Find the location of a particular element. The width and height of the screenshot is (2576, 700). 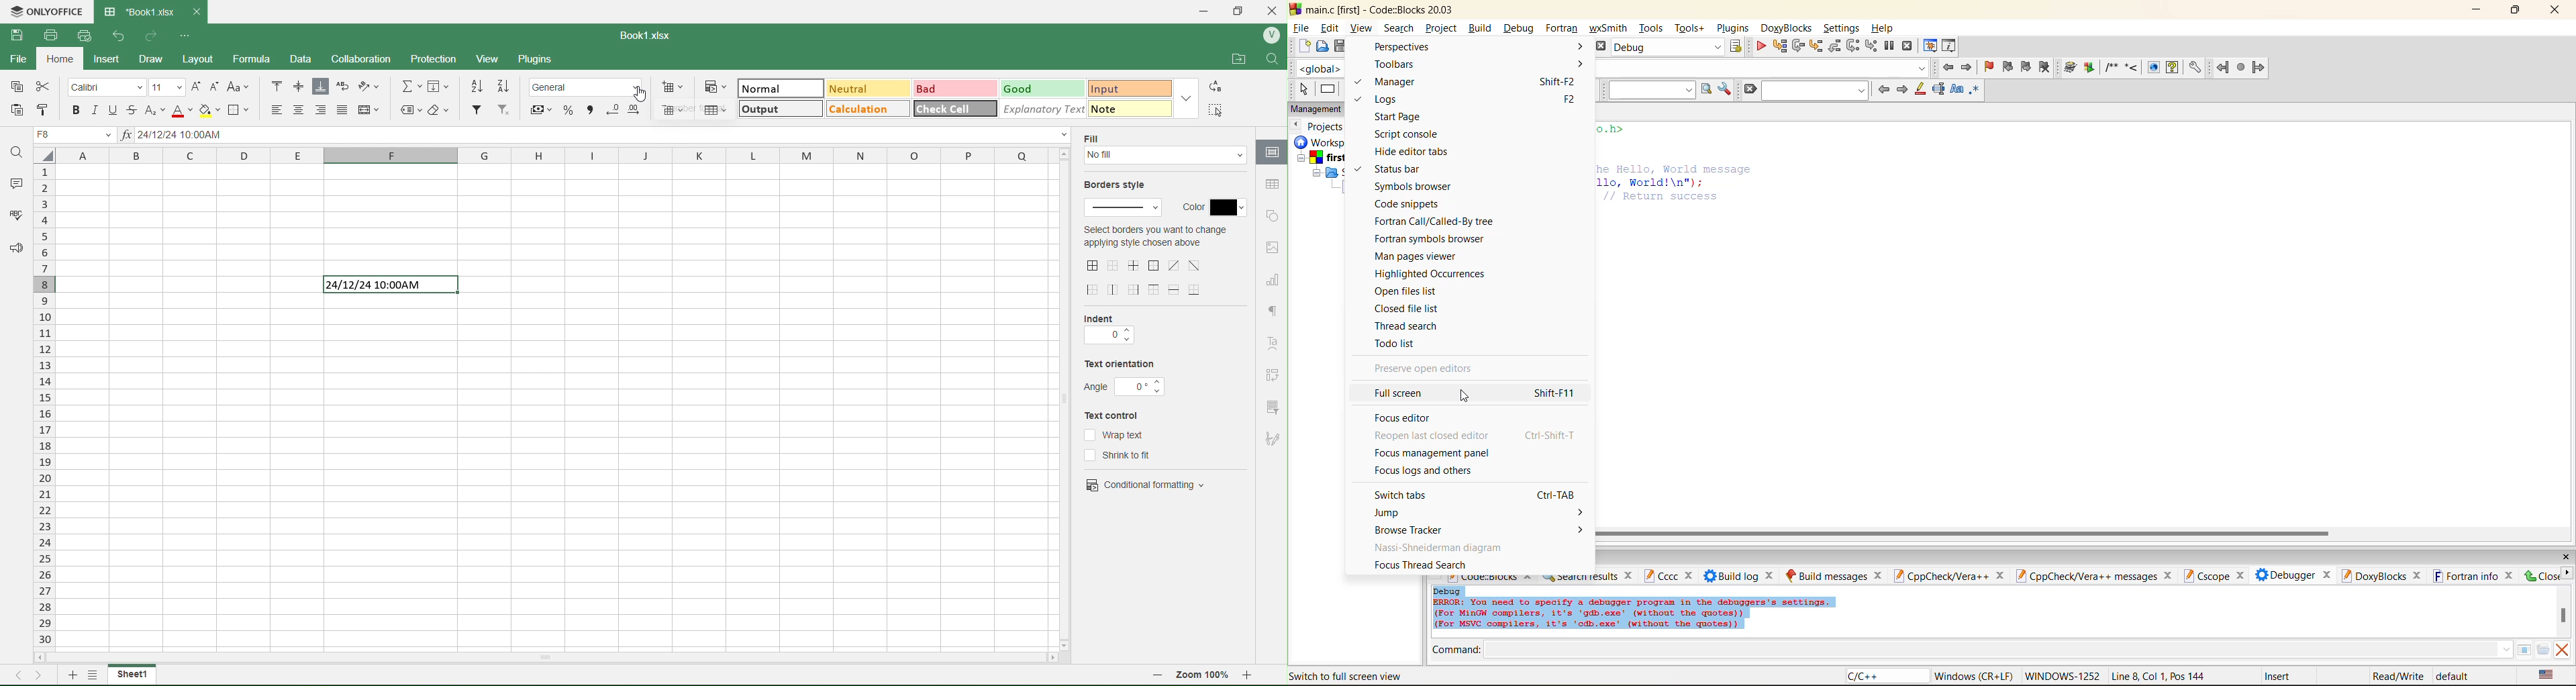

Align Right is located at coordinates (321, 110).